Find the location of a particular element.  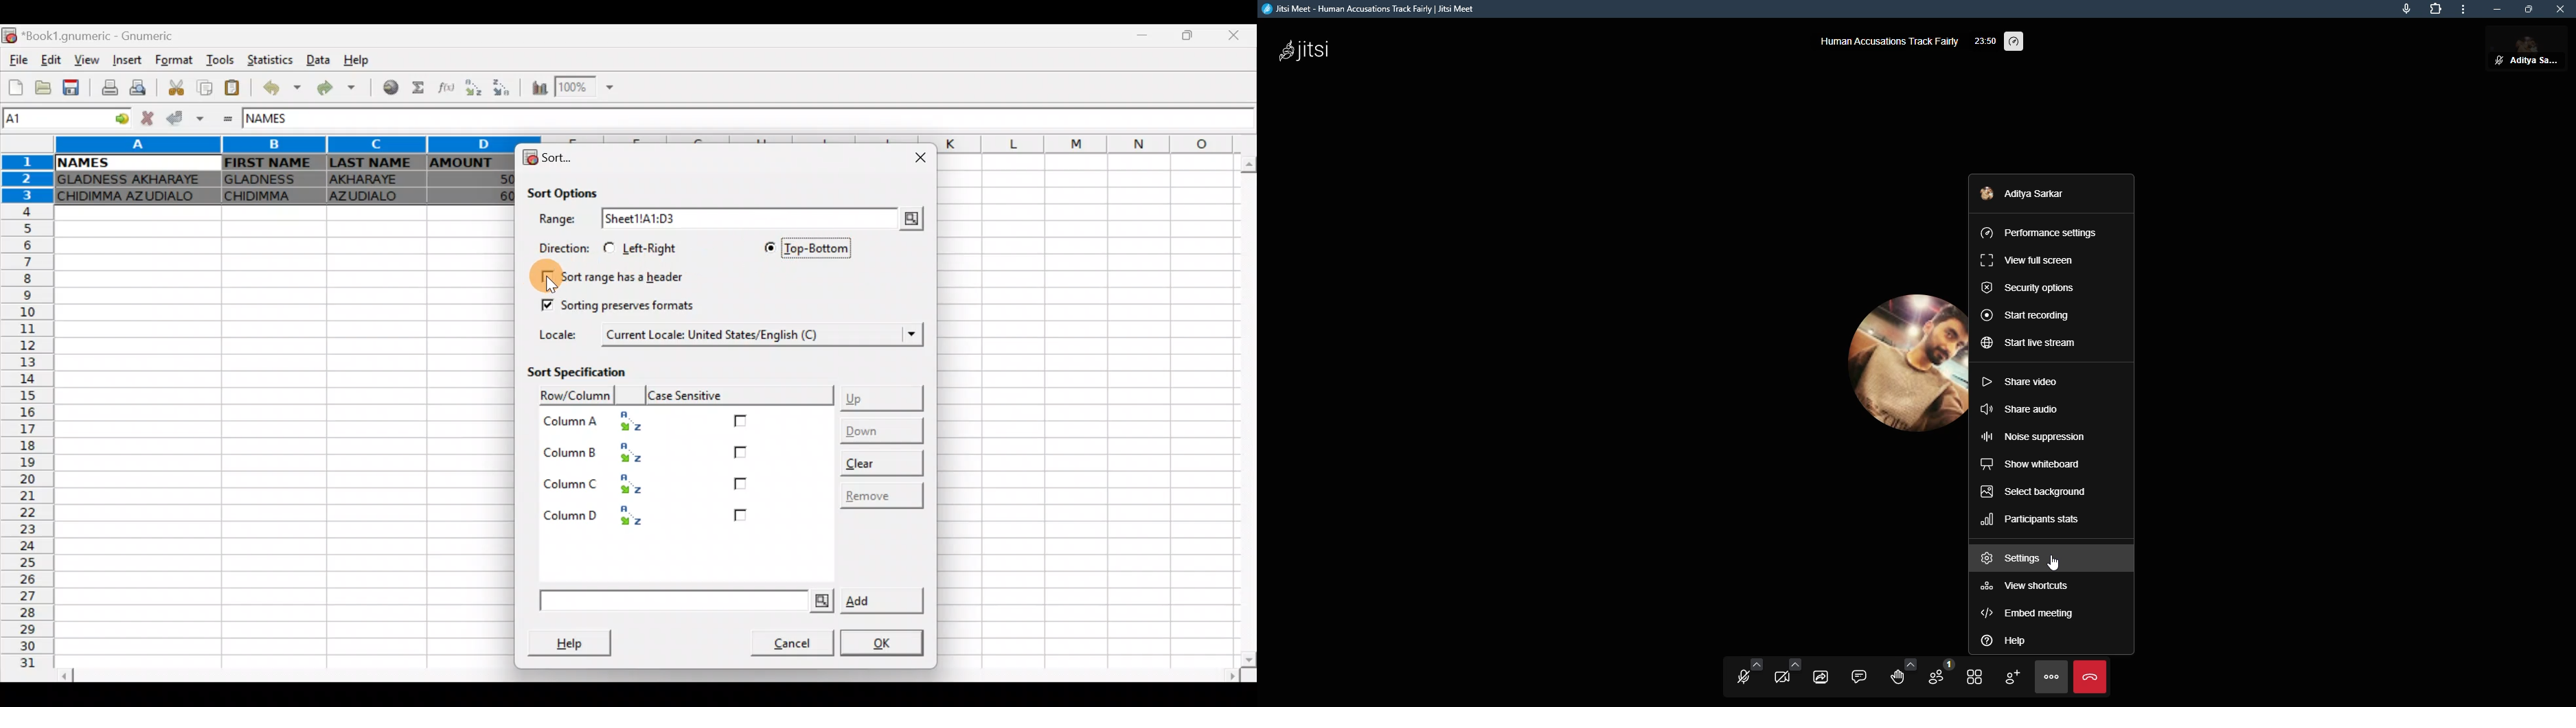

Direction is located at coordinates (560, 247).